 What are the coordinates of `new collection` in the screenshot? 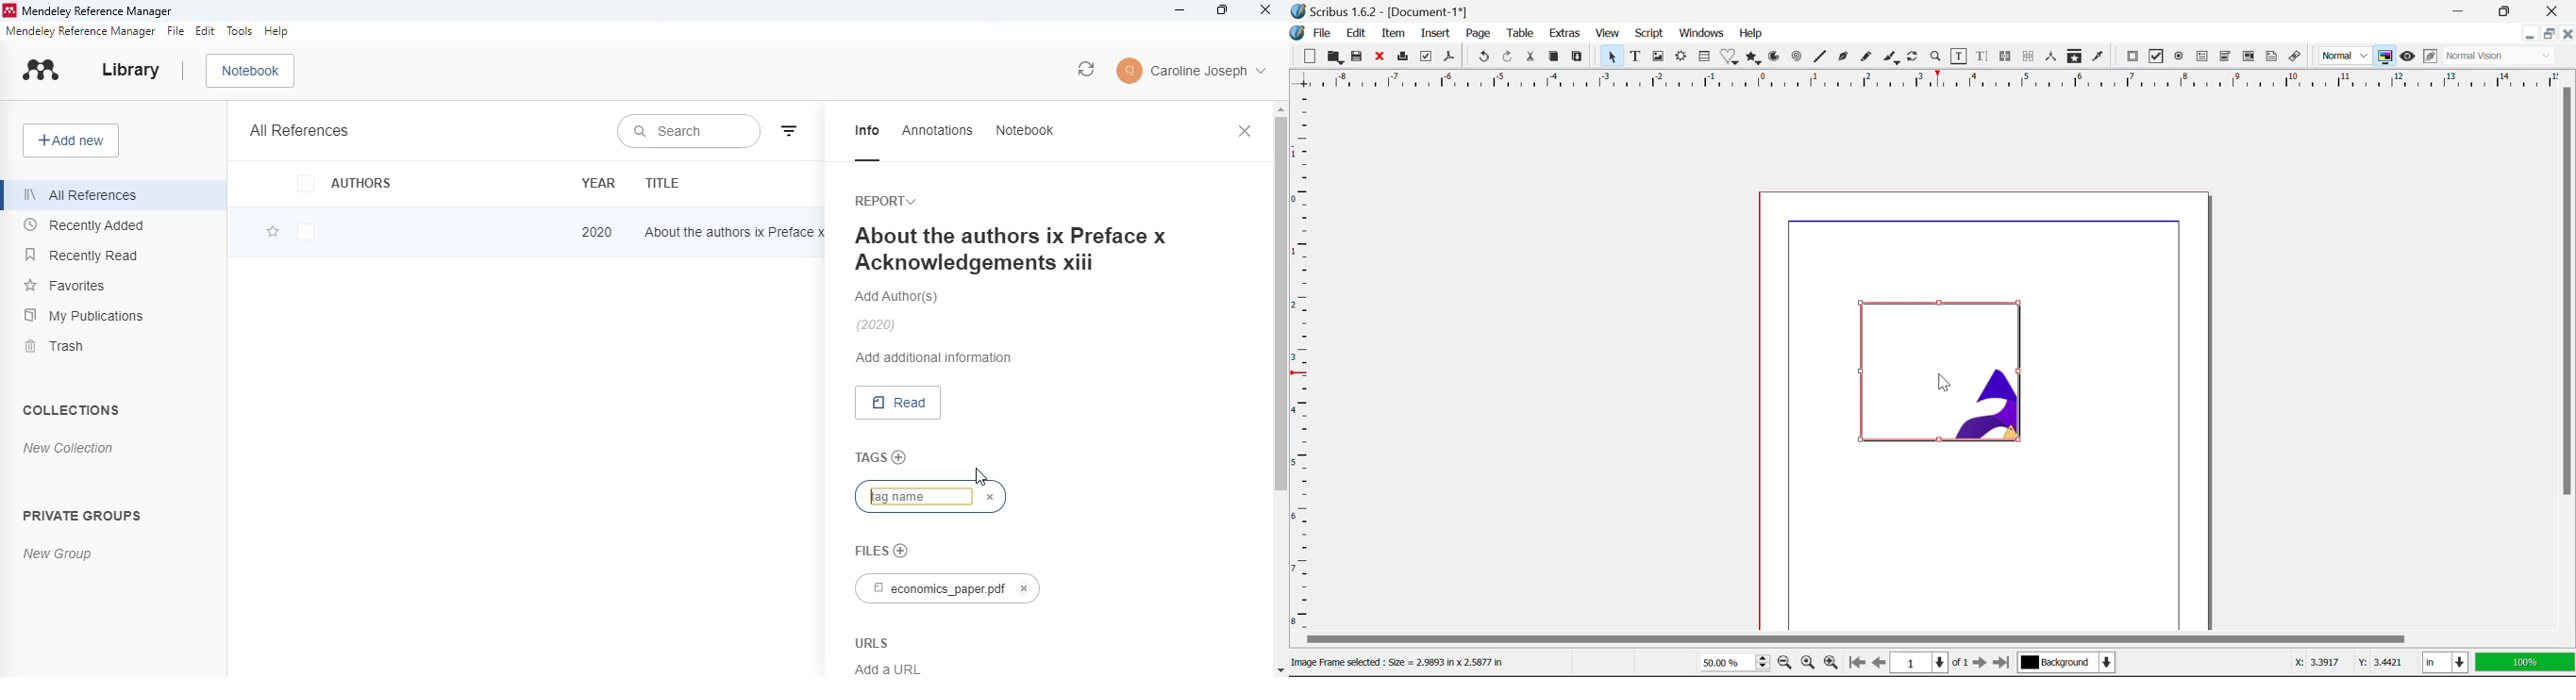 It's located at (69, 448).